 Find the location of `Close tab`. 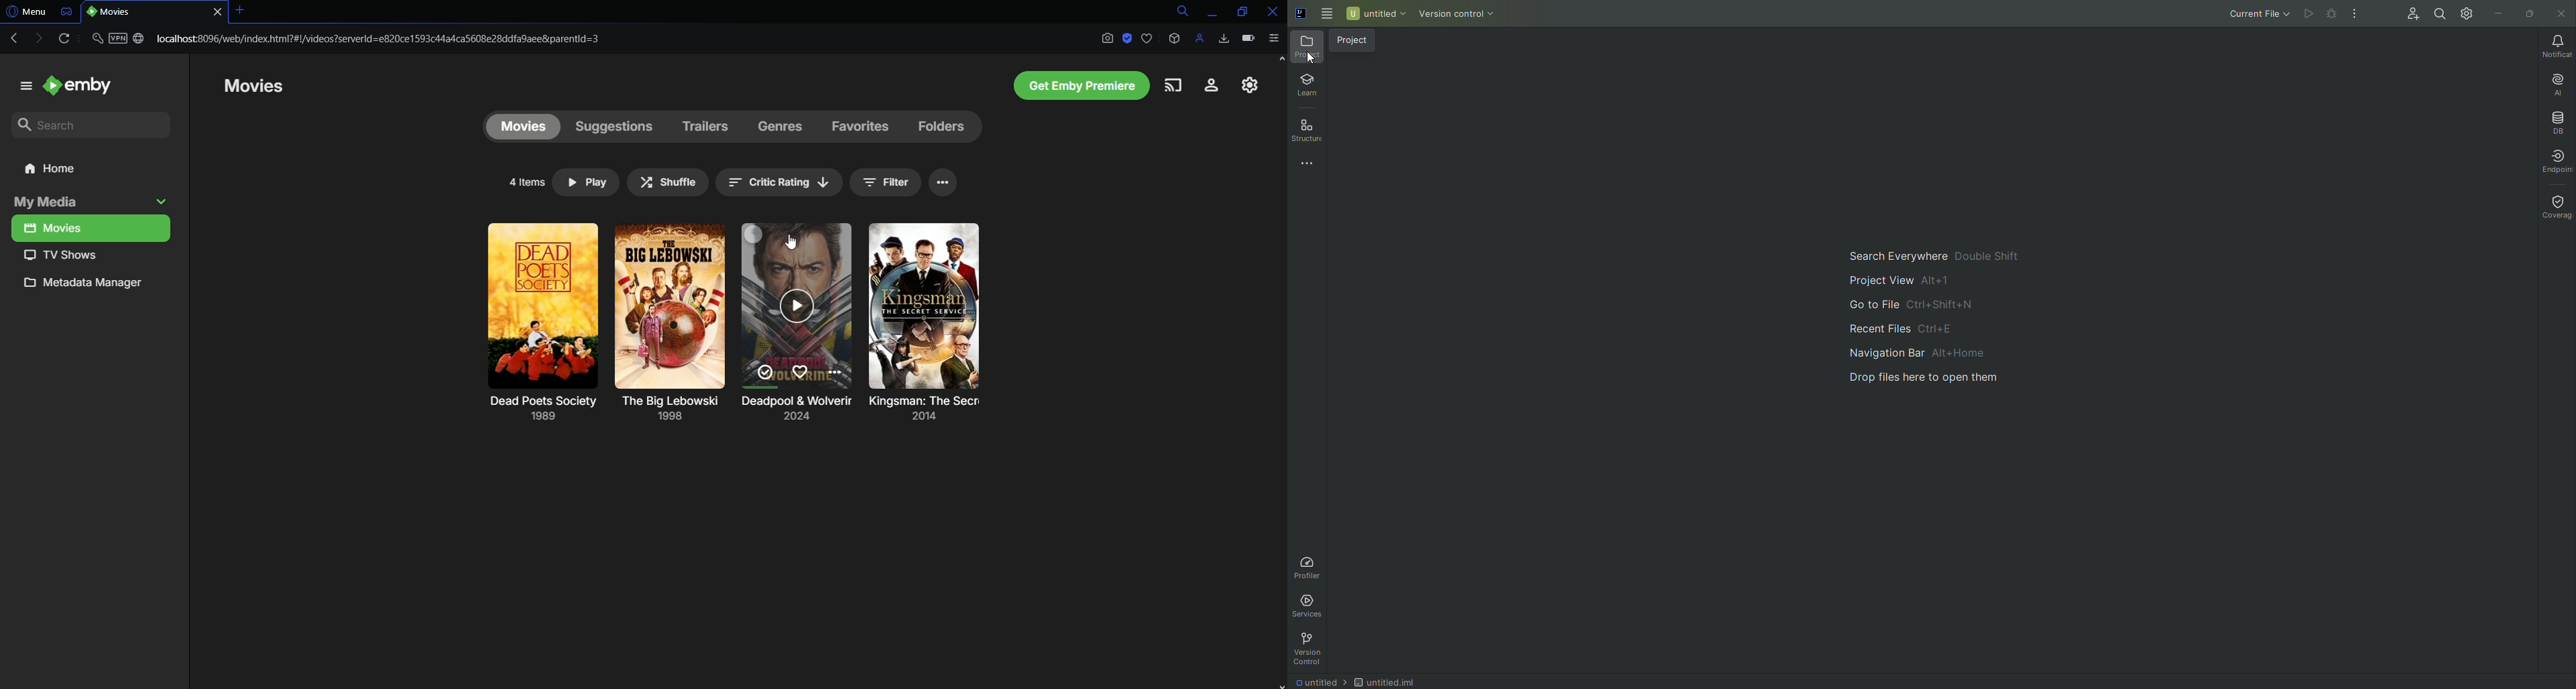

Close tab is located at coordinates (240, 11).